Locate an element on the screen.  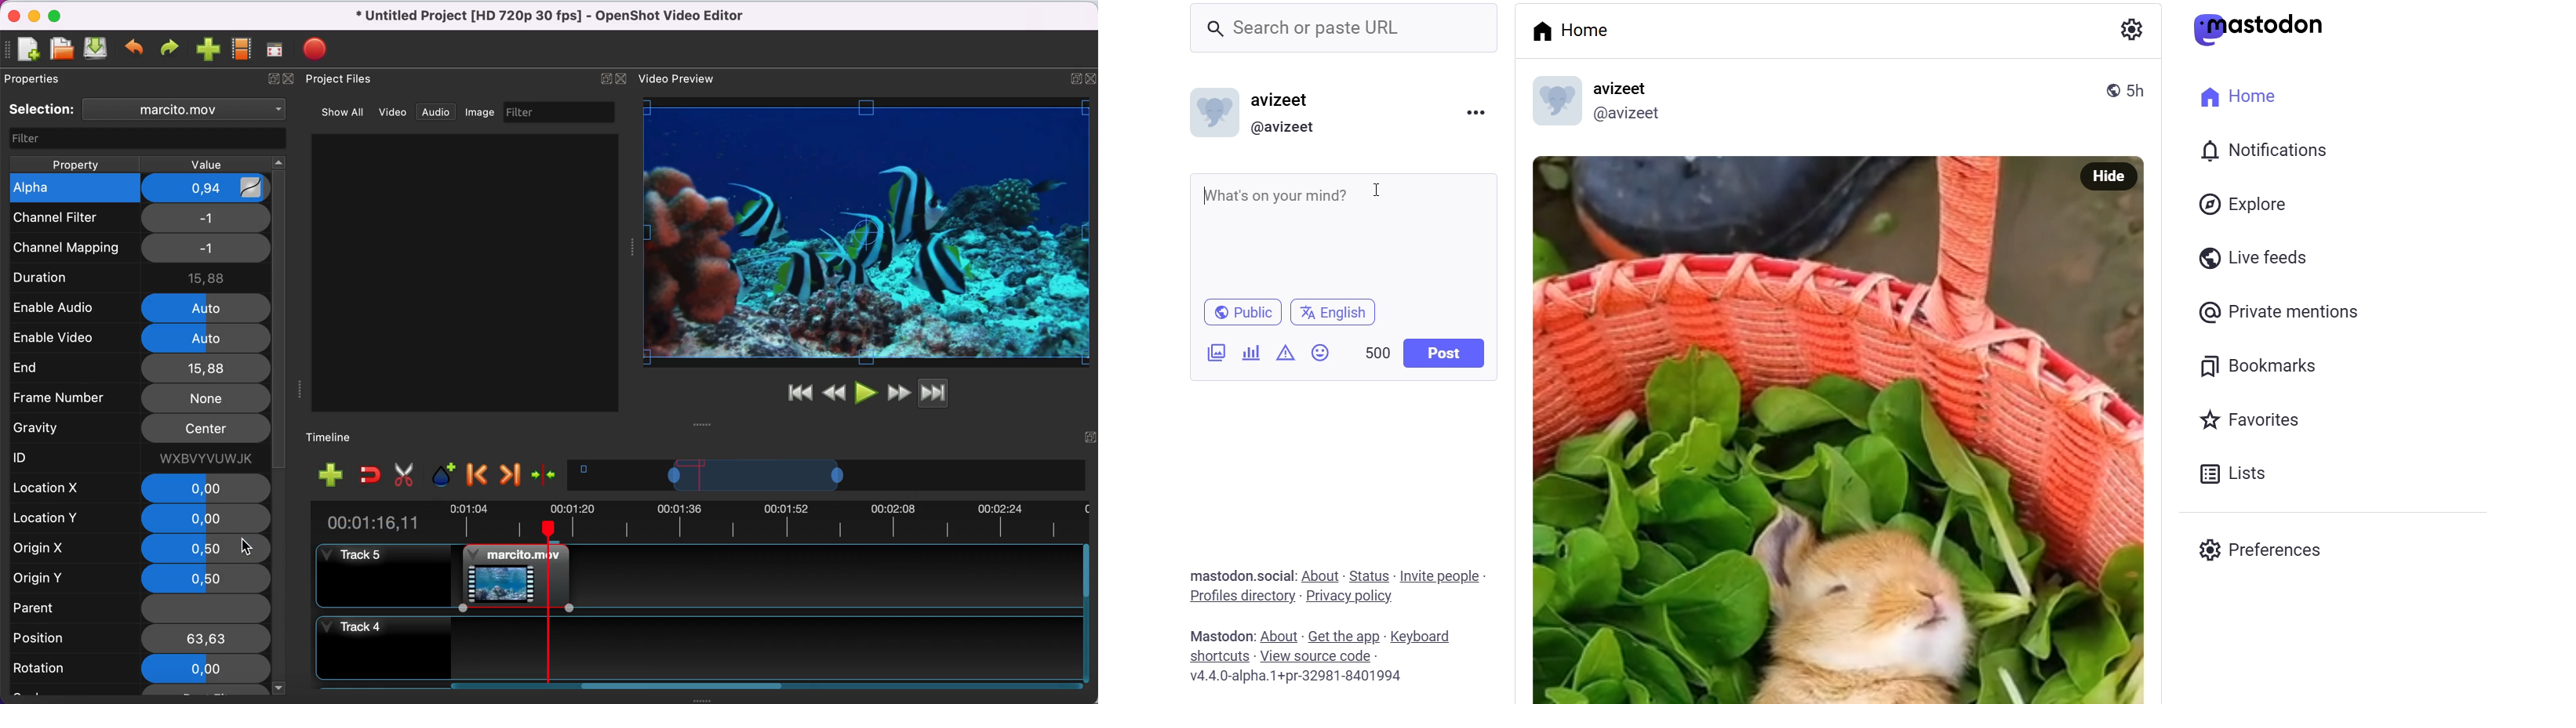
Location Y is located at coordinates (56, 518).